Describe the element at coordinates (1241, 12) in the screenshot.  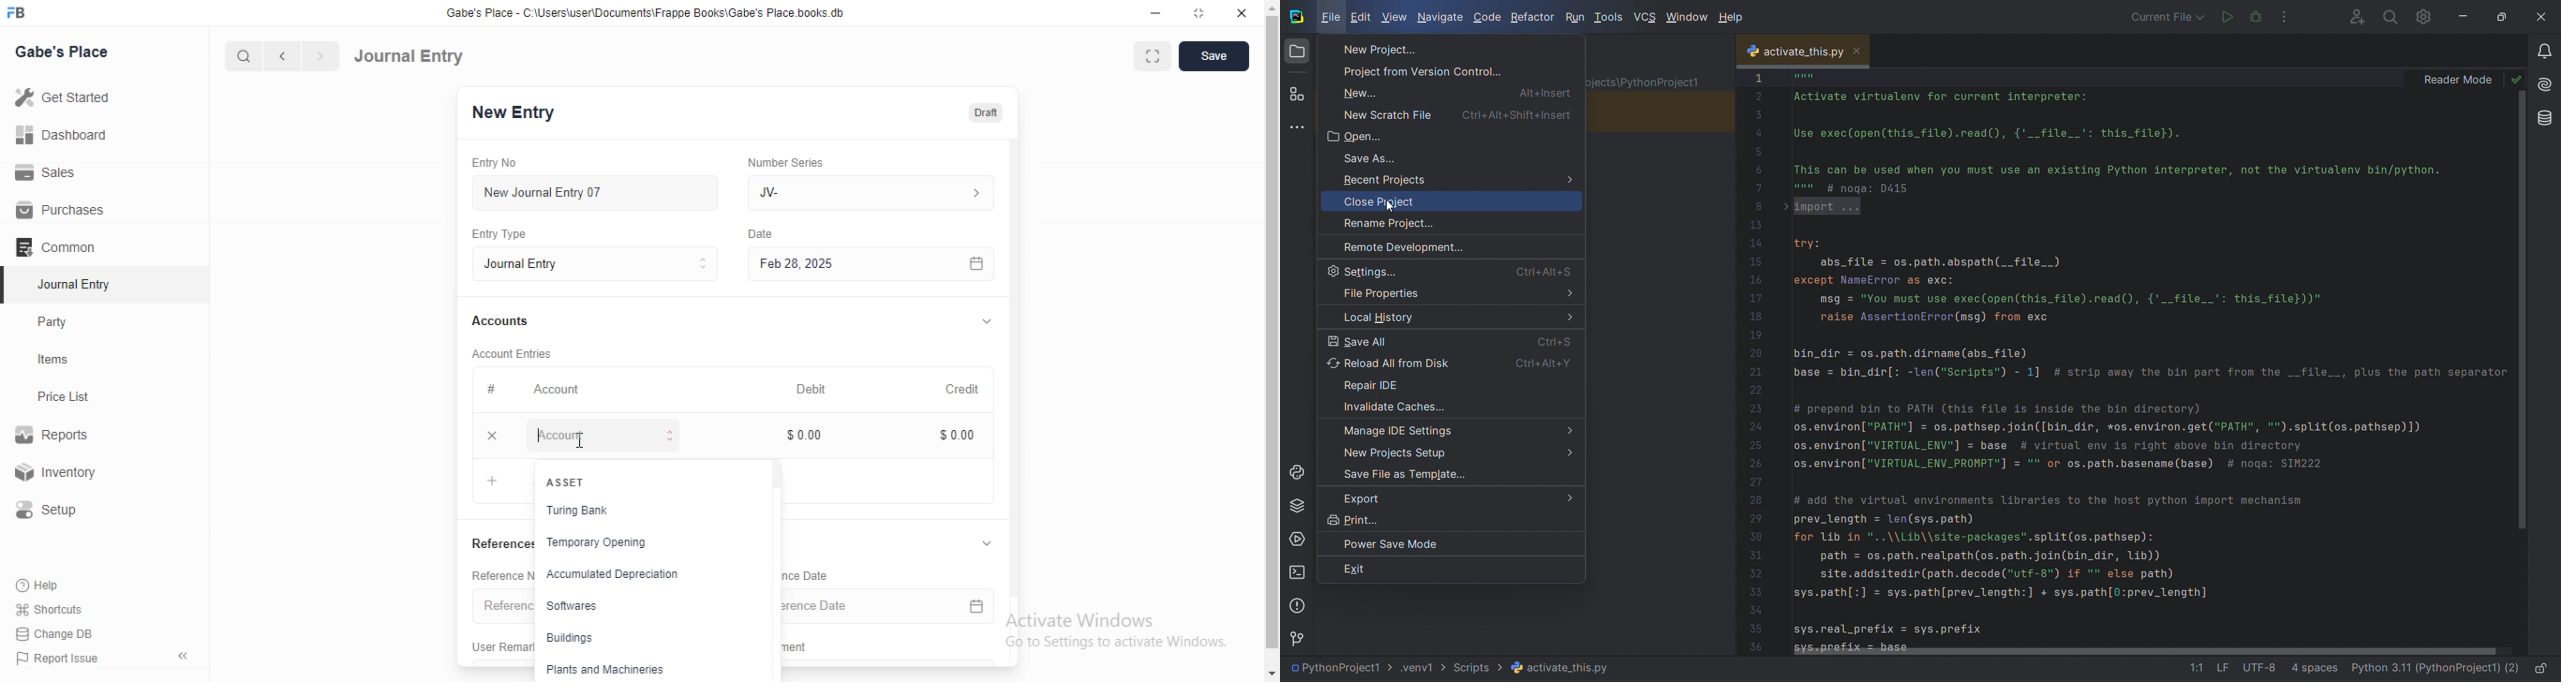
I see `close` at that location.